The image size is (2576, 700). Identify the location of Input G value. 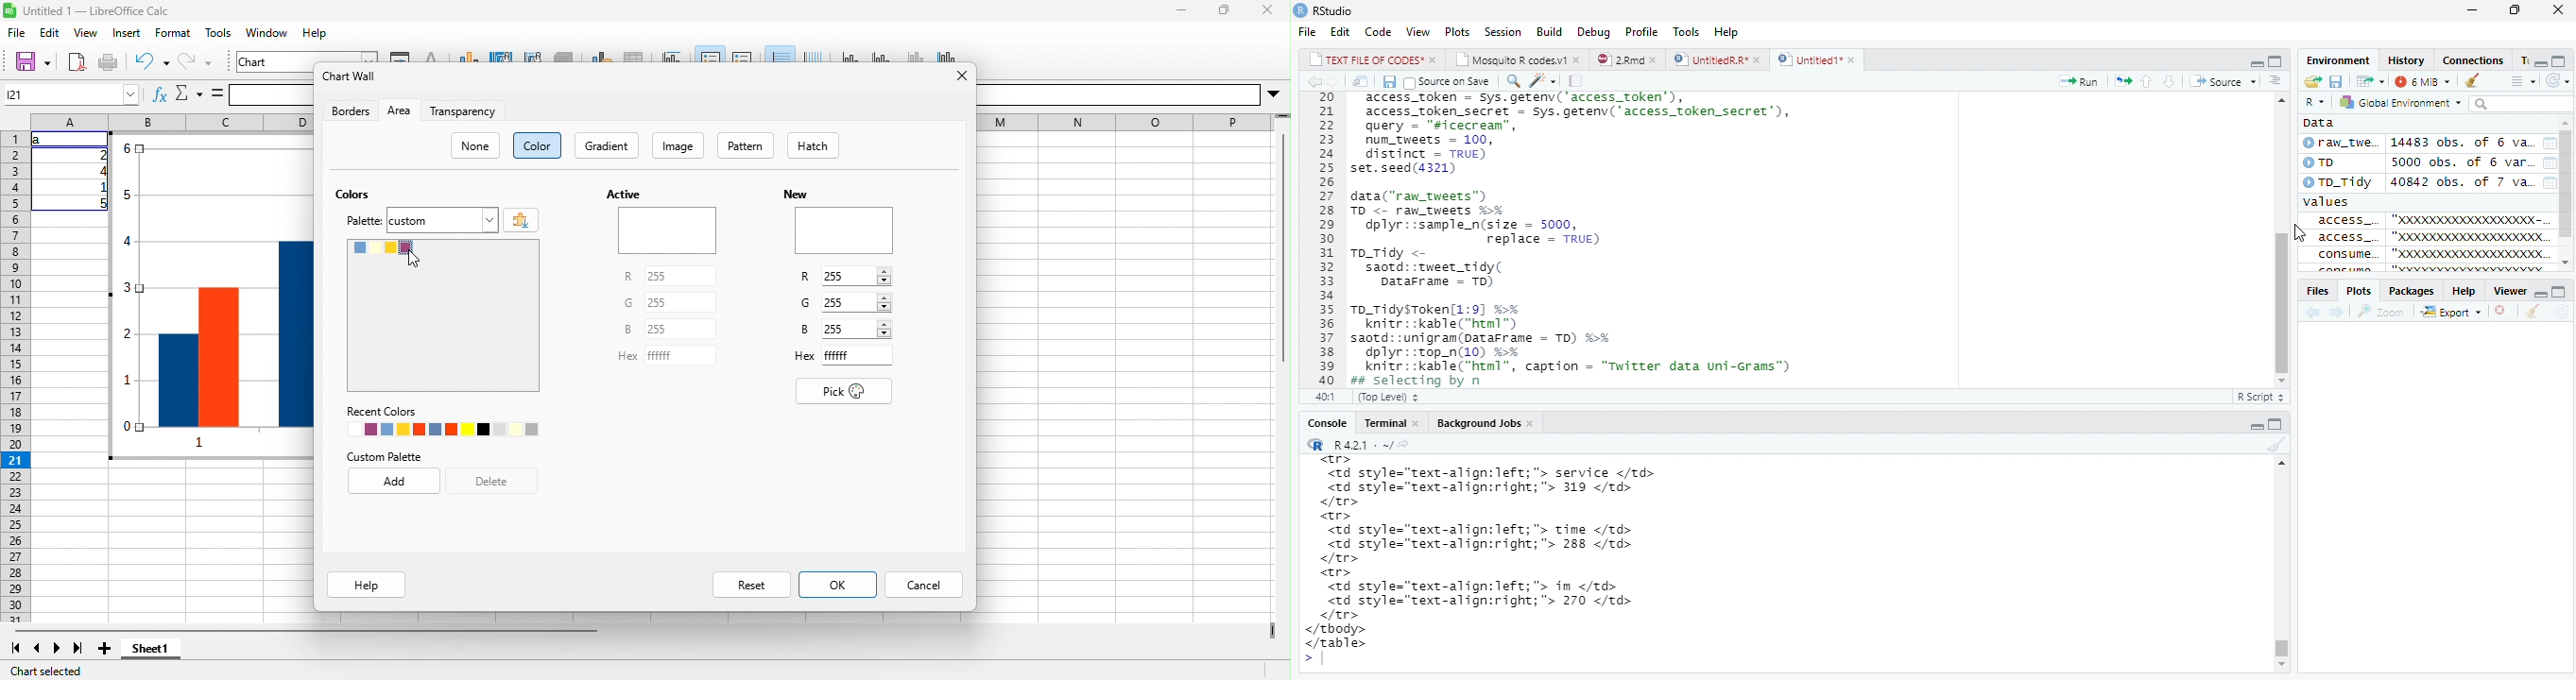
(848, 302).